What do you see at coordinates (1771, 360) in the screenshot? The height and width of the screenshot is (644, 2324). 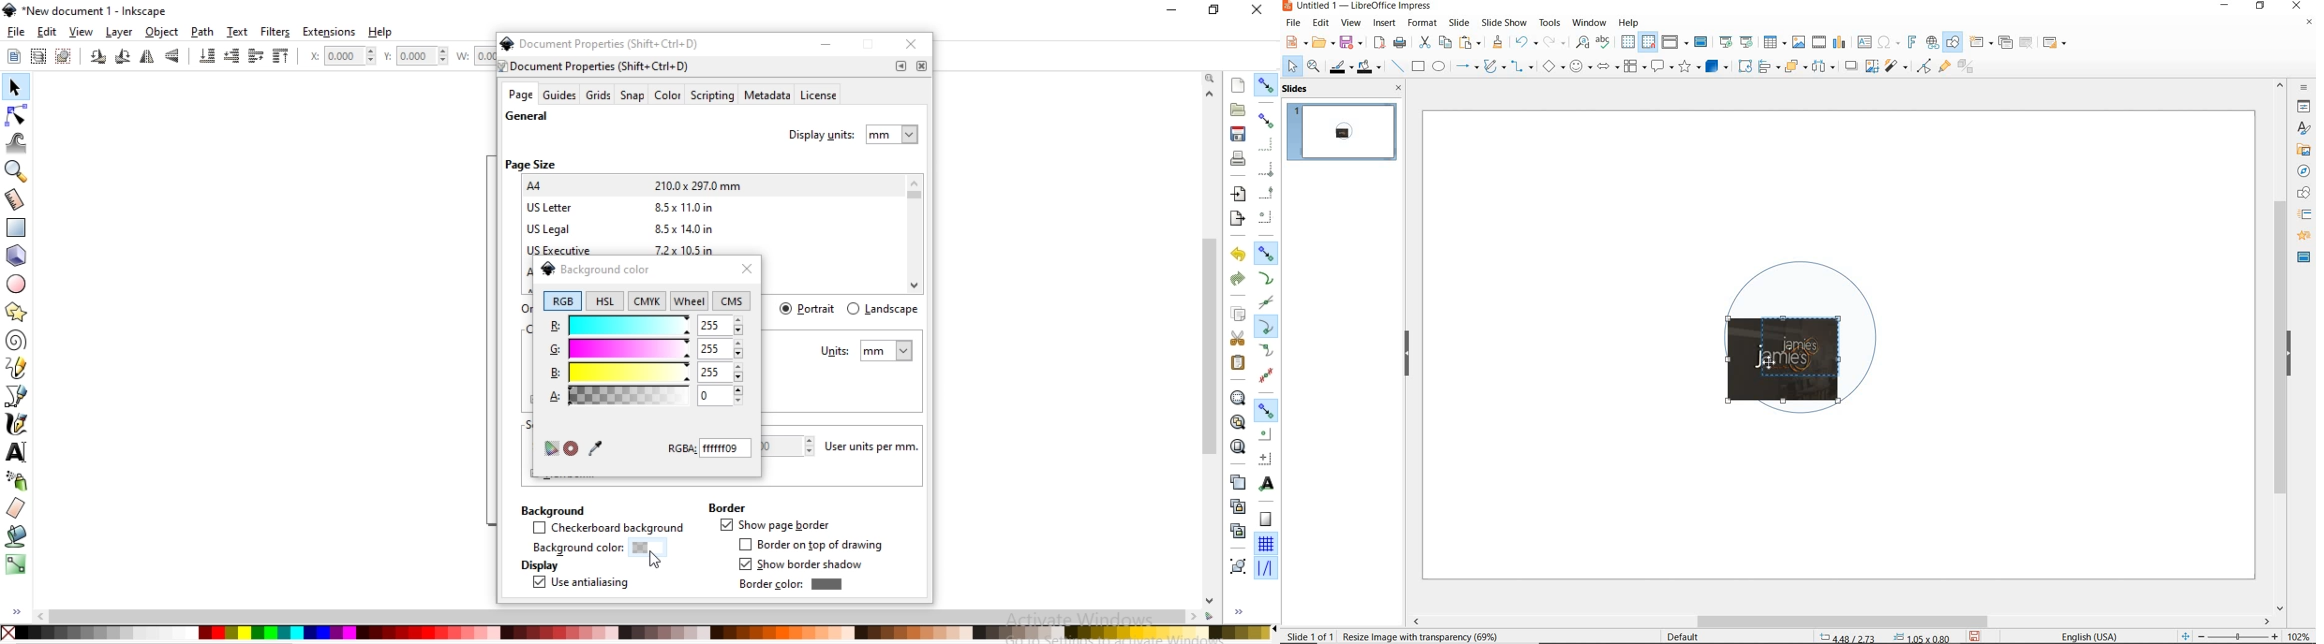 I see `Cursor` at bounding box center [1771, 360].